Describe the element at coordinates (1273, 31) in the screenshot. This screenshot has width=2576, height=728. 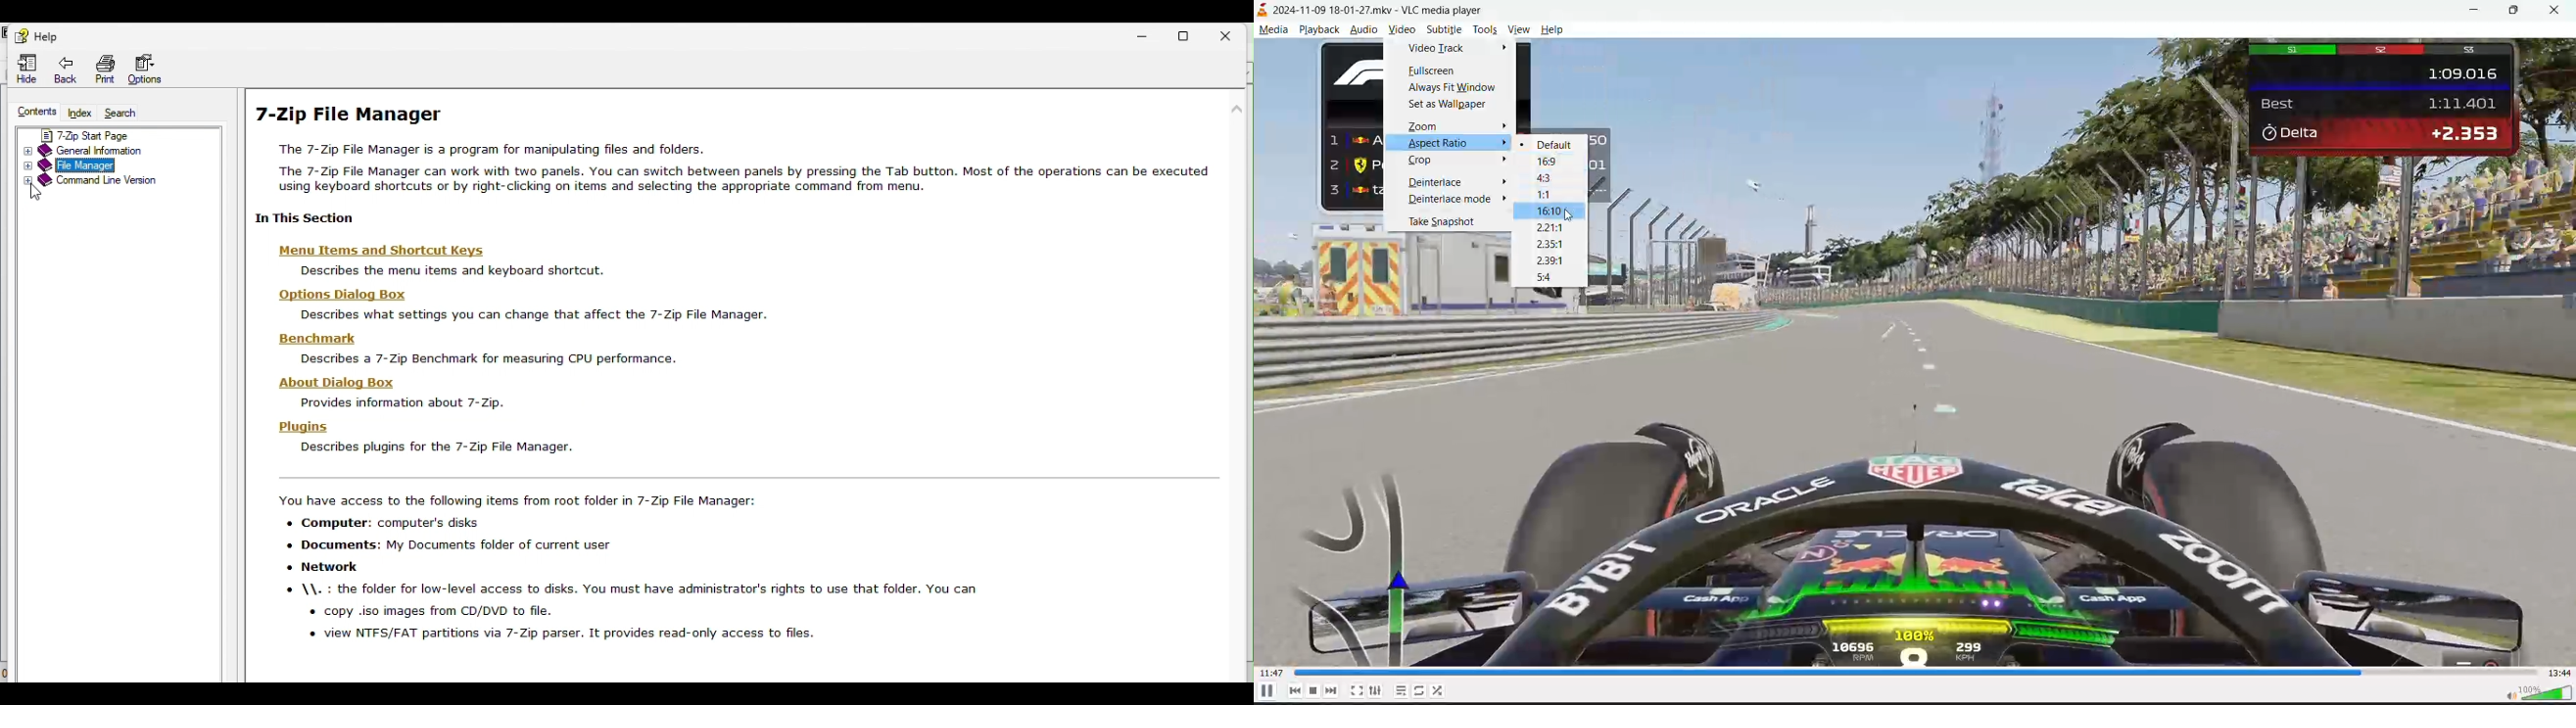
I see `media` at that location.